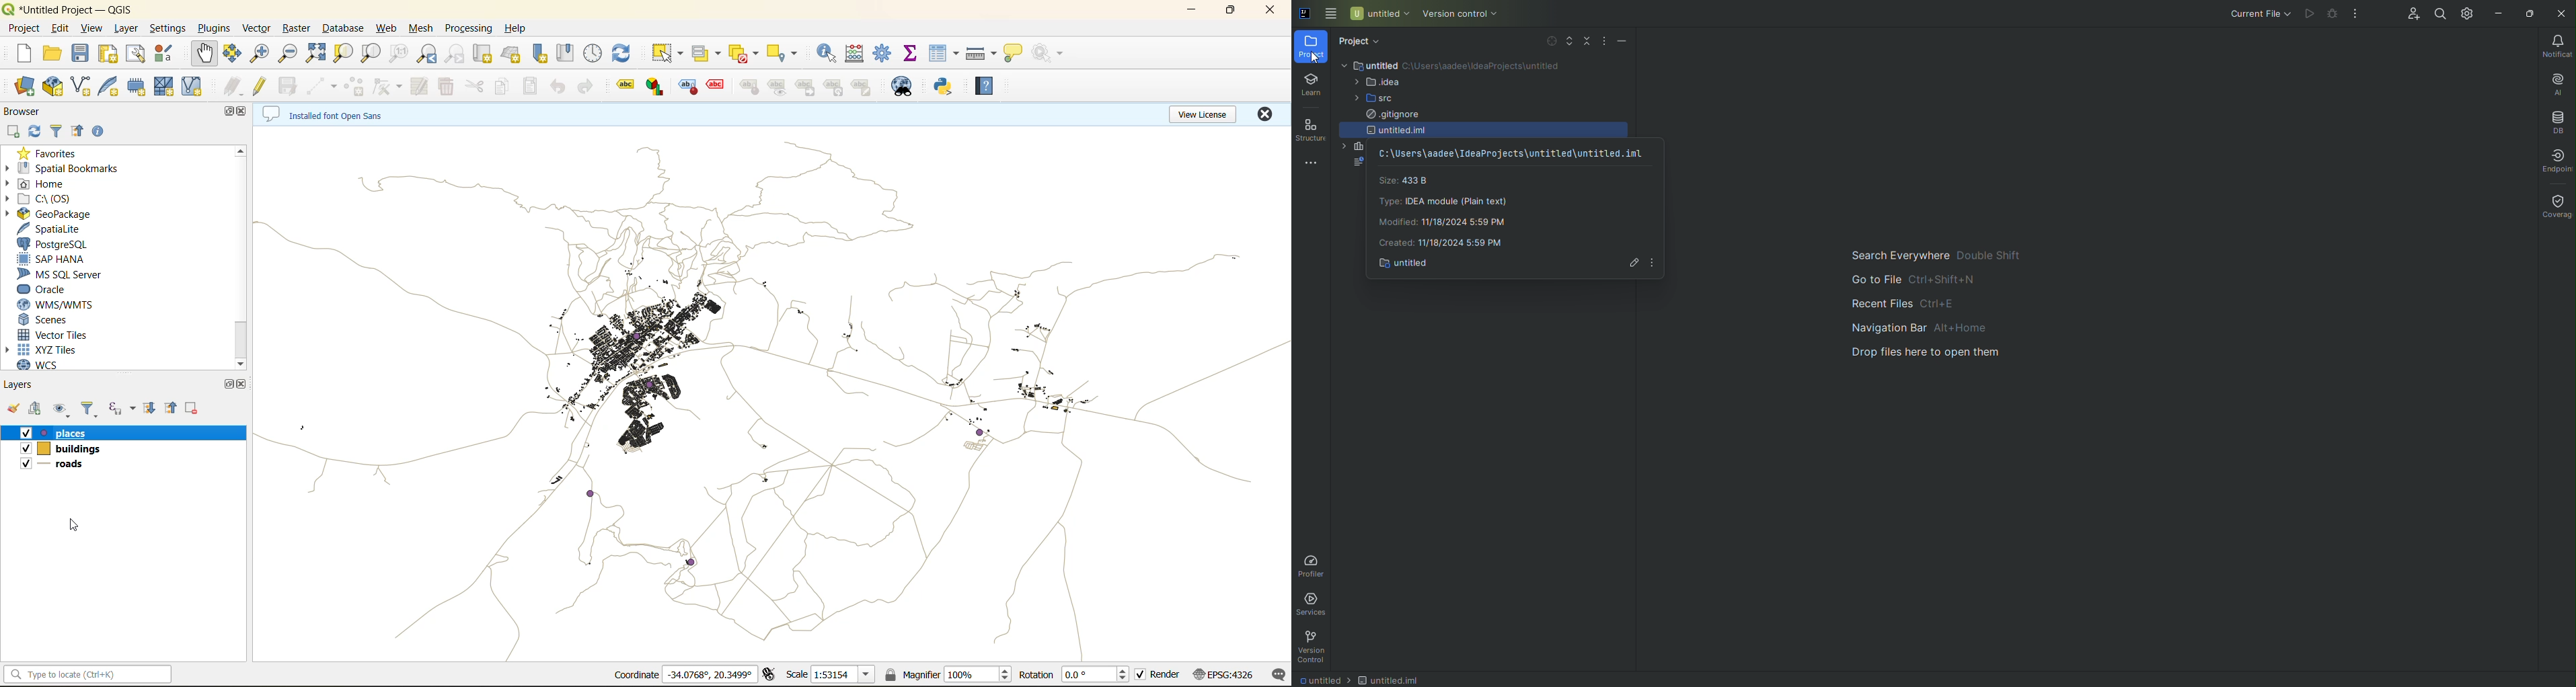  Describe the element at coordinates (447, 87) in the screenshot. I see `delete` at that location.